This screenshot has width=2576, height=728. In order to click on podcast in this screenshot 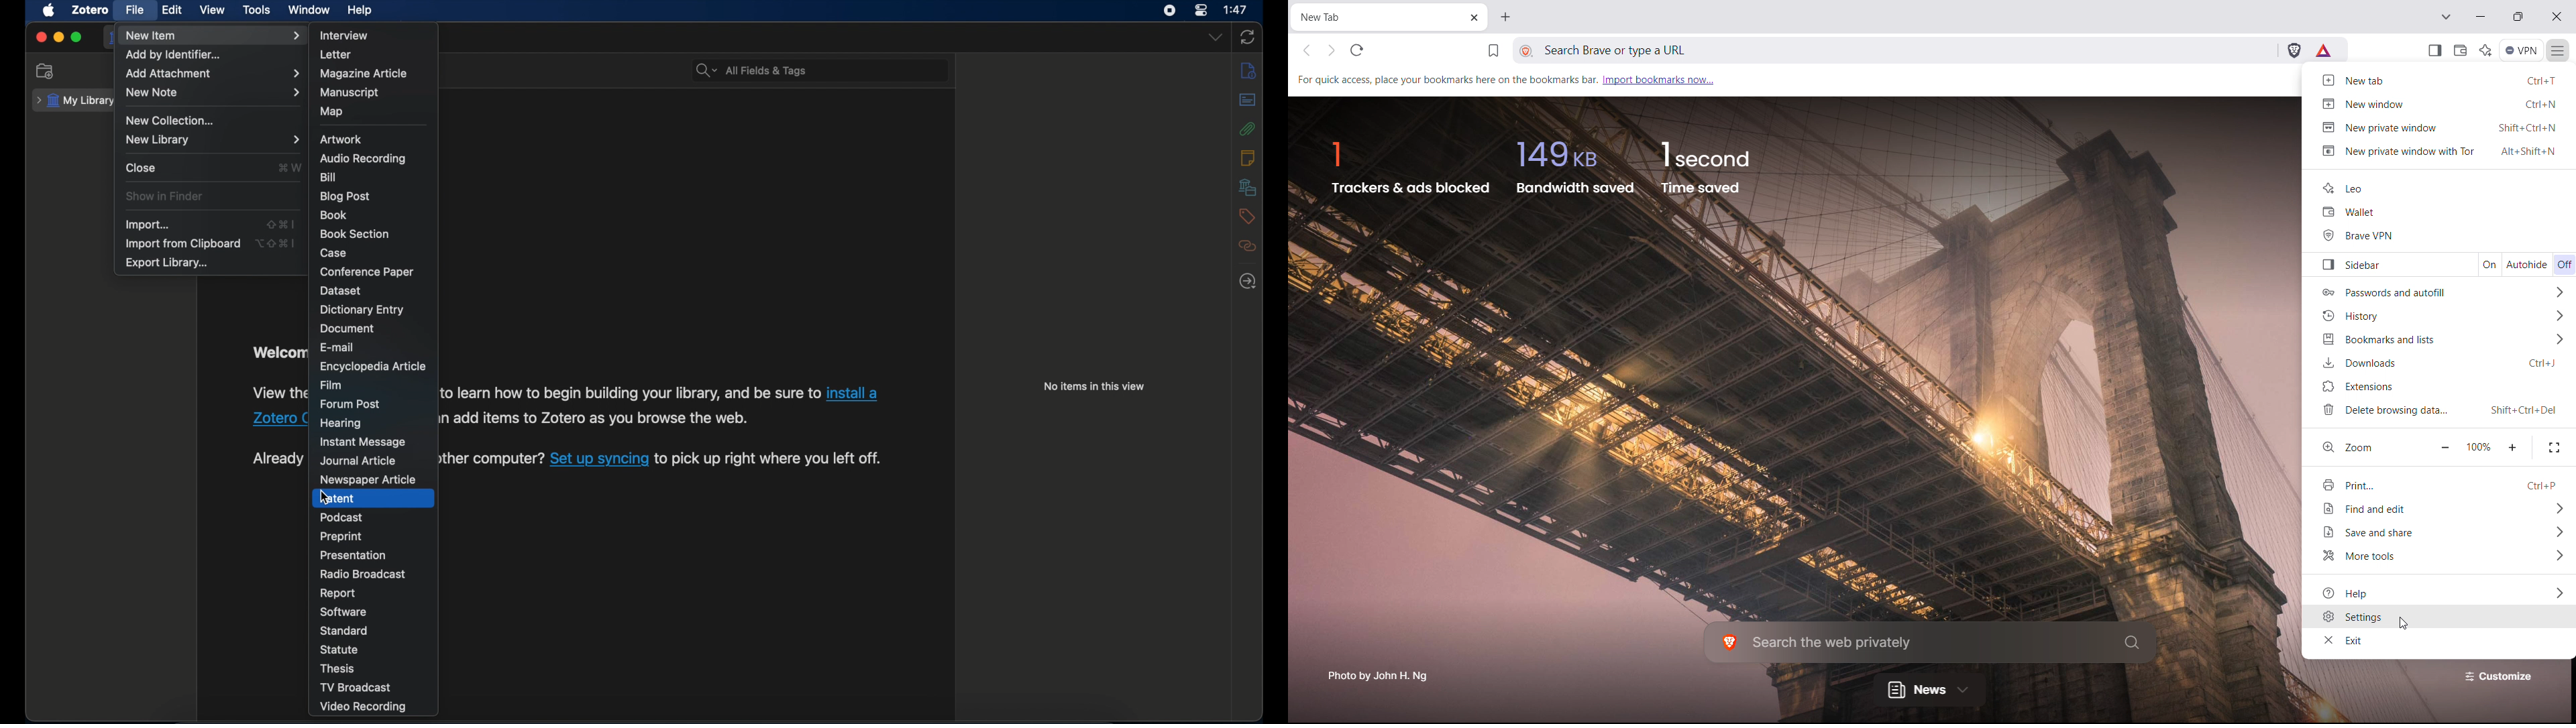, I will do `click(343, 518)`.